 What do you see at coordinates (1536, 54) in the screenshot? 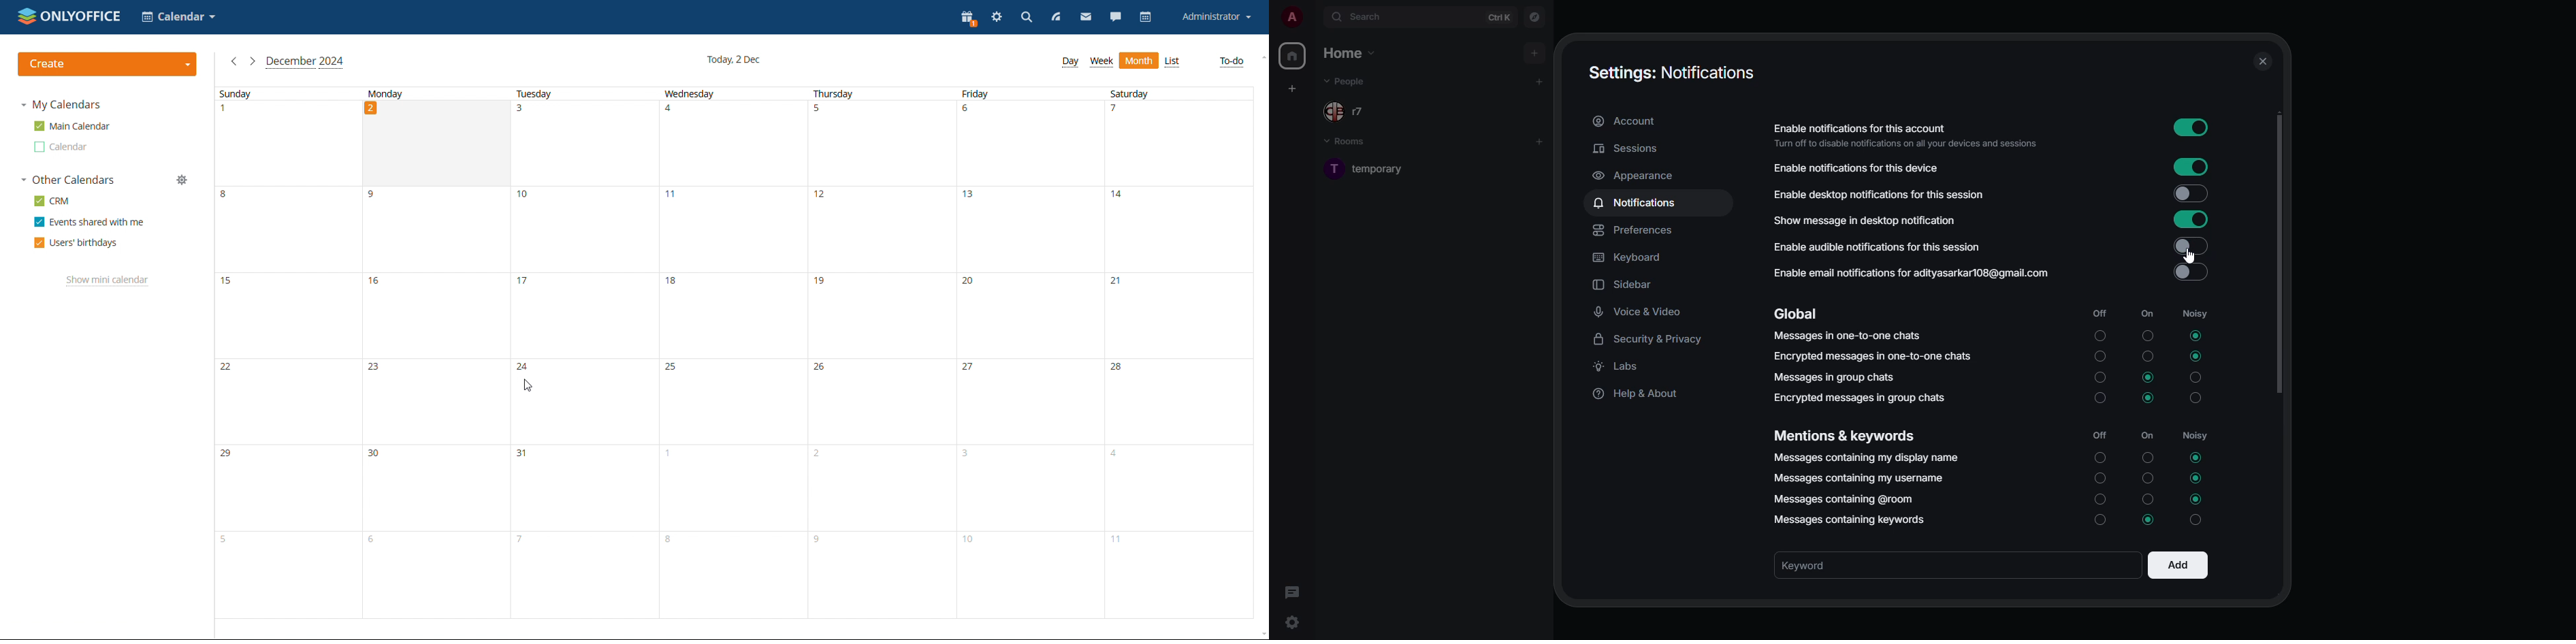
I see `add` at bounding box center [1536, 54].